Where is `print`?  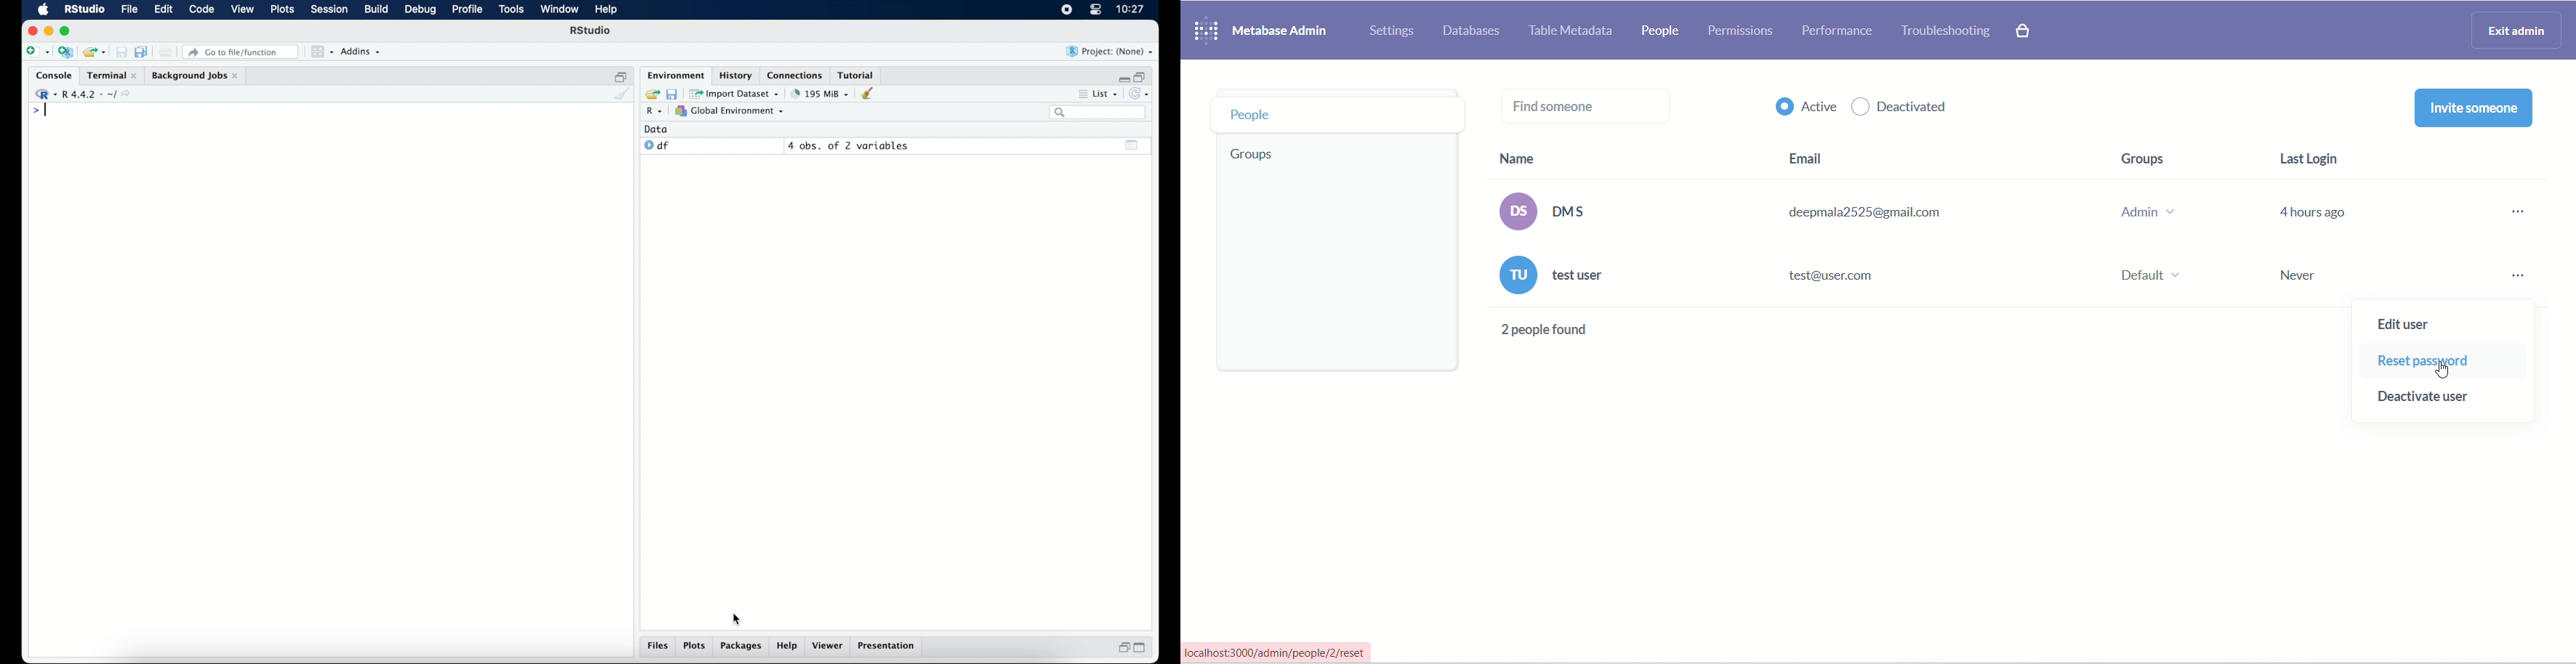 print is located at coordinates (166, 52).